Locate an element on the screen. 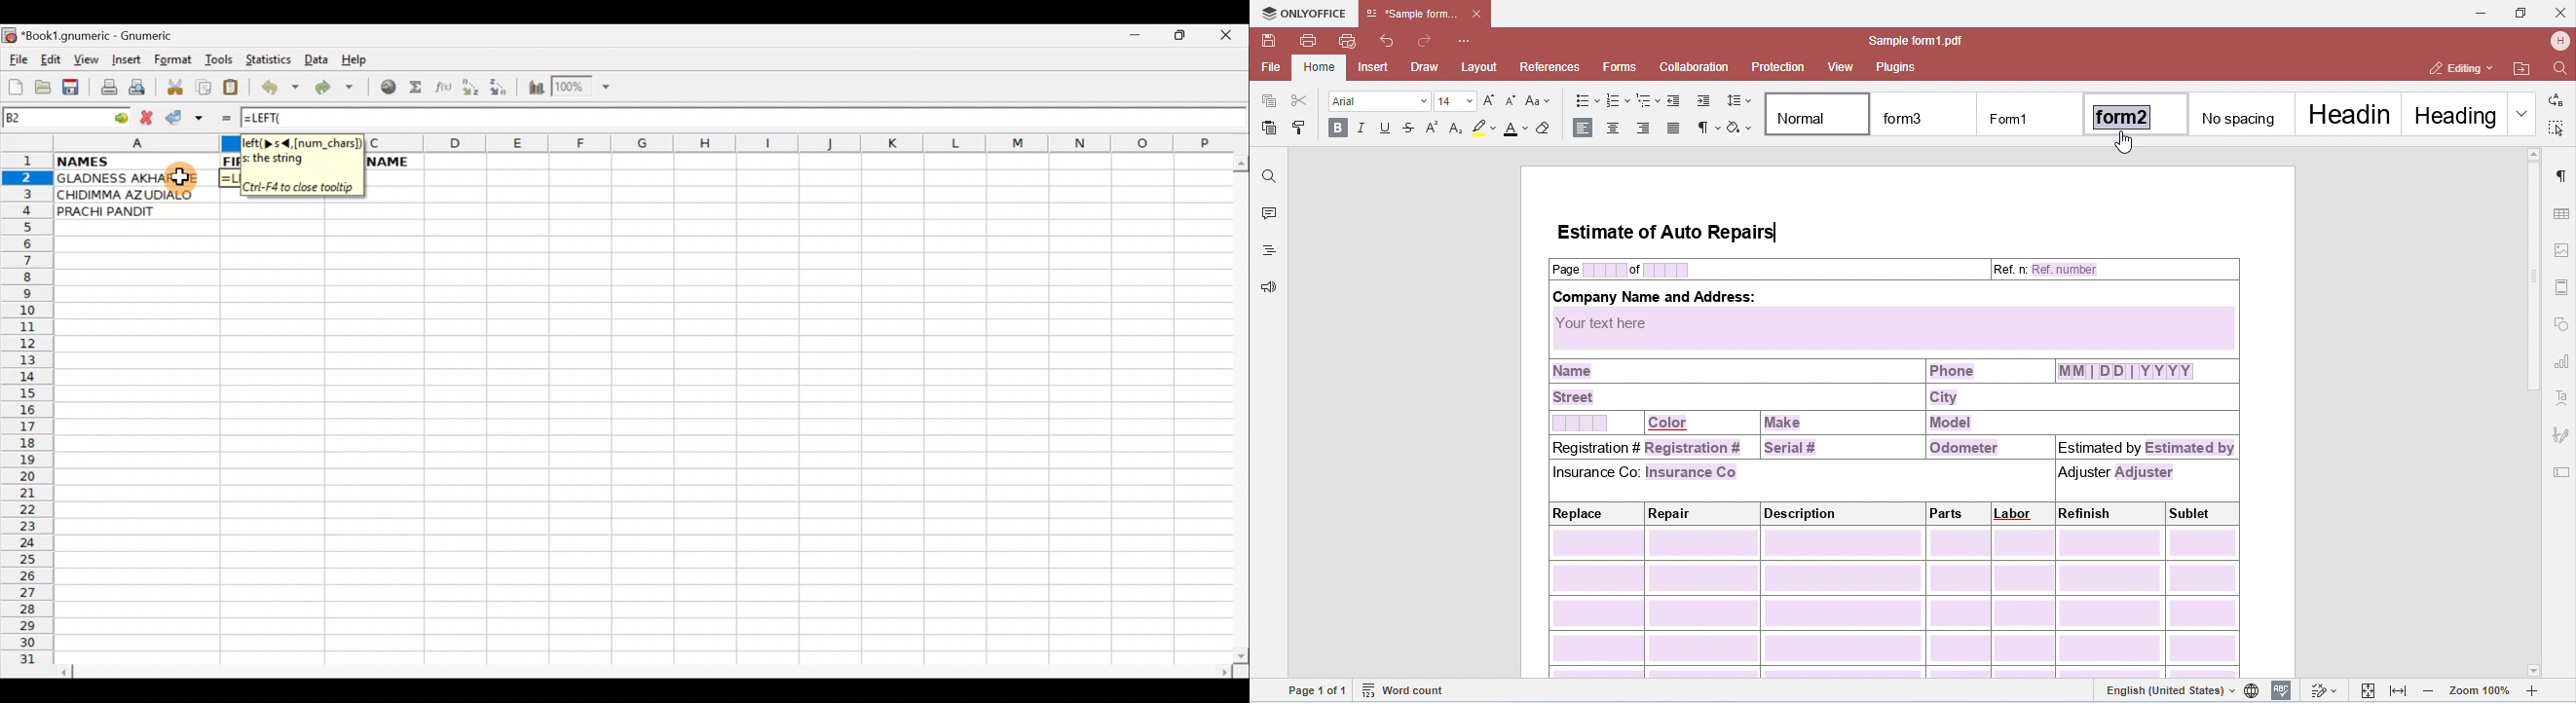 Image resolution: width=2576 pixels, height=728 pixels. Accept change is located at coordinates (184, 118).